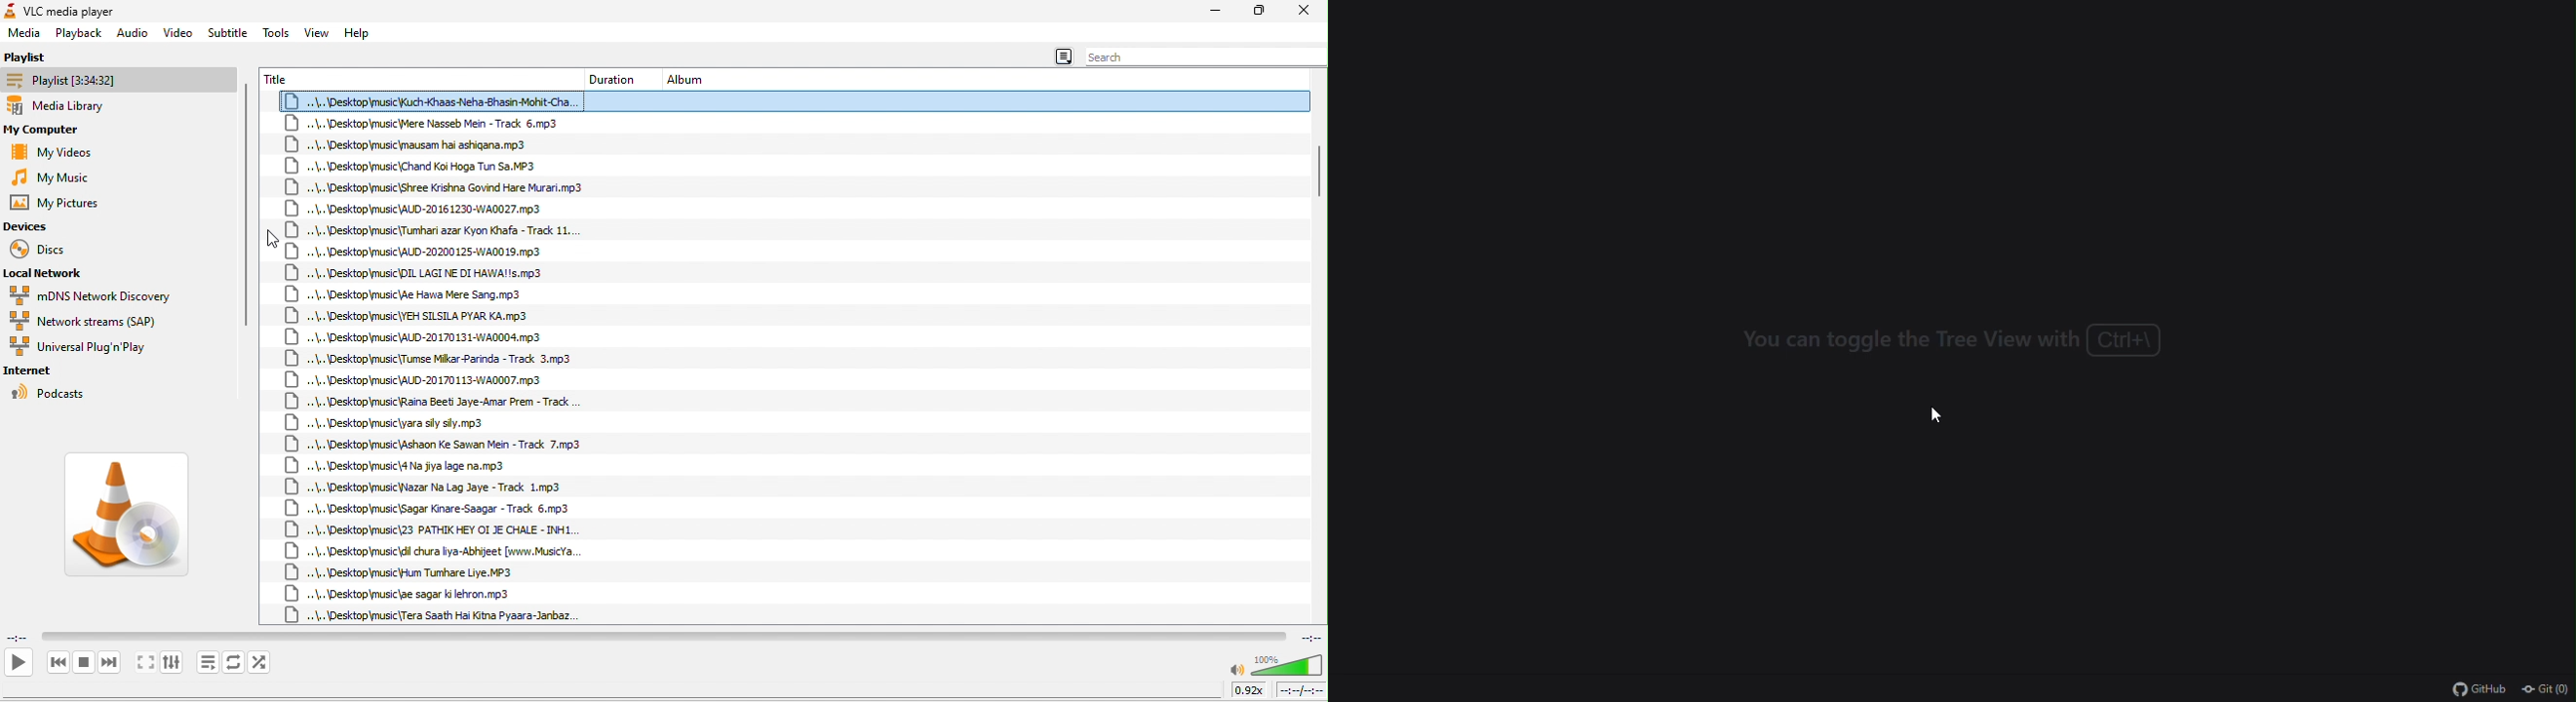 This screenshot has height=728, width=2576. I want to click on view, so click(318, 32).